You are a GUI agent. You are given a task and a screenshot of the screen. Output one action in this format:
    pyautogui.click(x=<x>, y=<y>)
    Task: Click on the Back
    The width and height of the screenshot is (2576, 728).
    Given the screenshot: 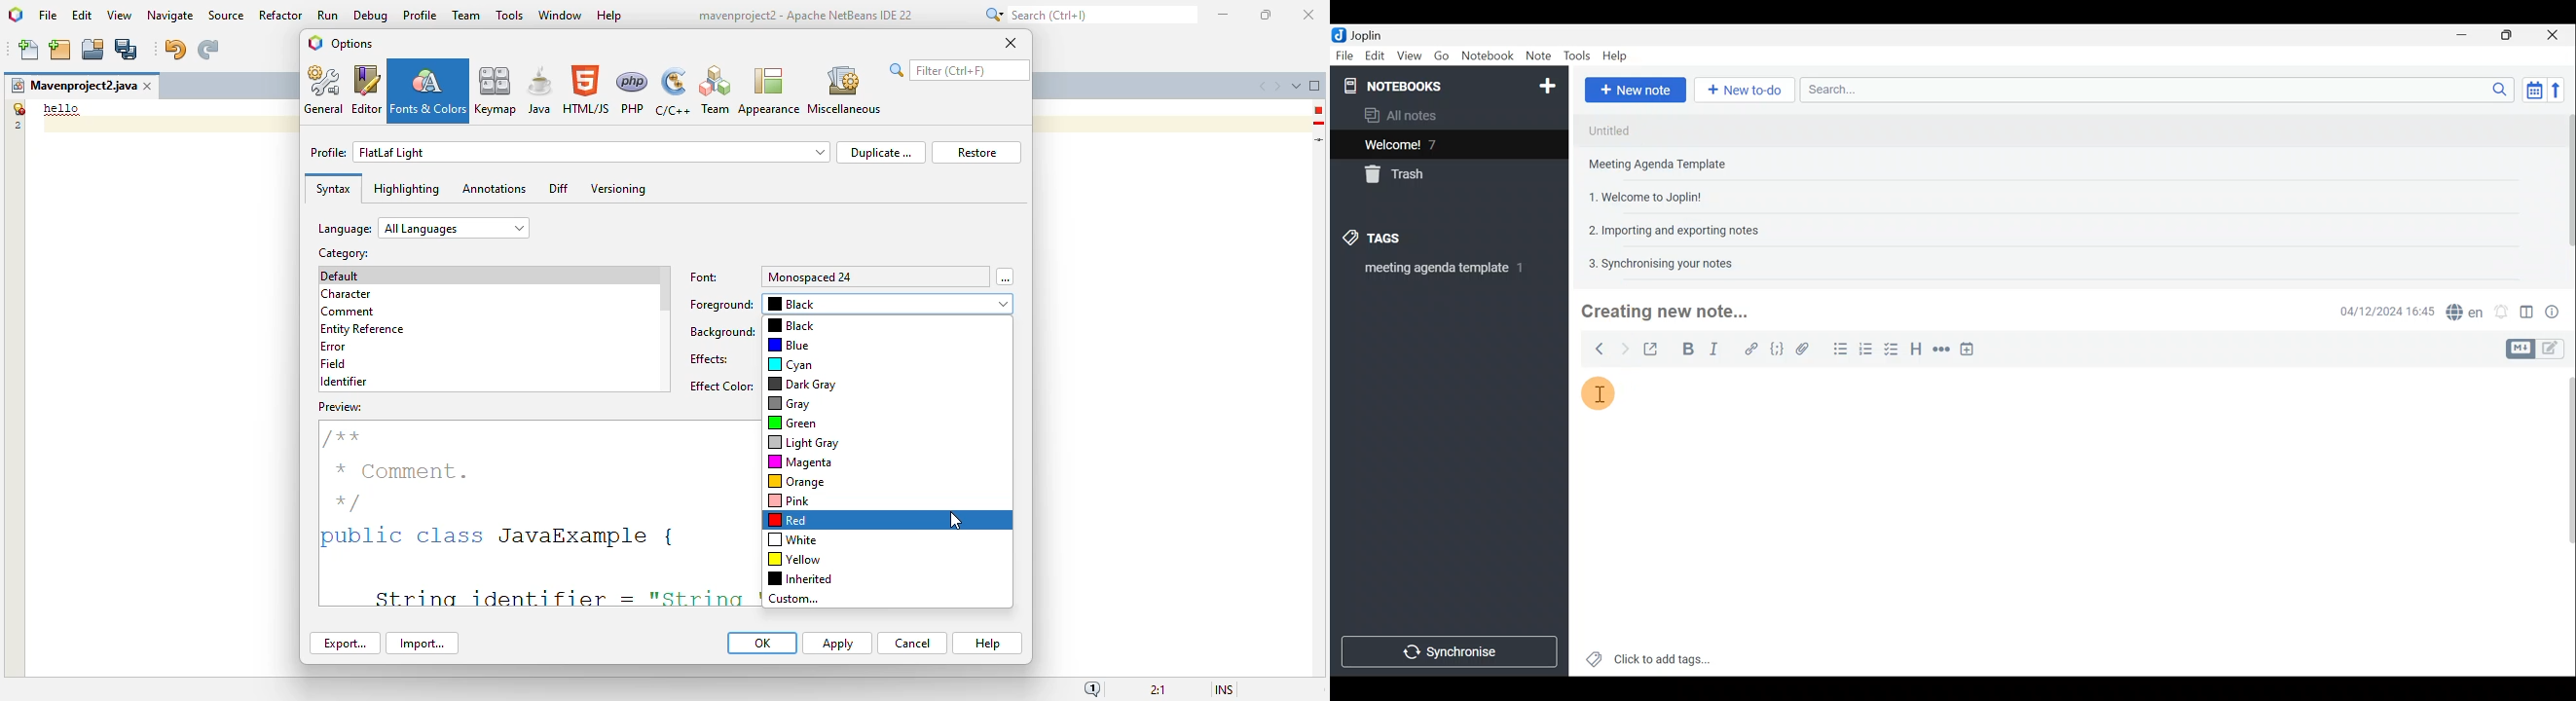 What is the action you would take?
    pyautogui.click(x=1597, y=349)
    